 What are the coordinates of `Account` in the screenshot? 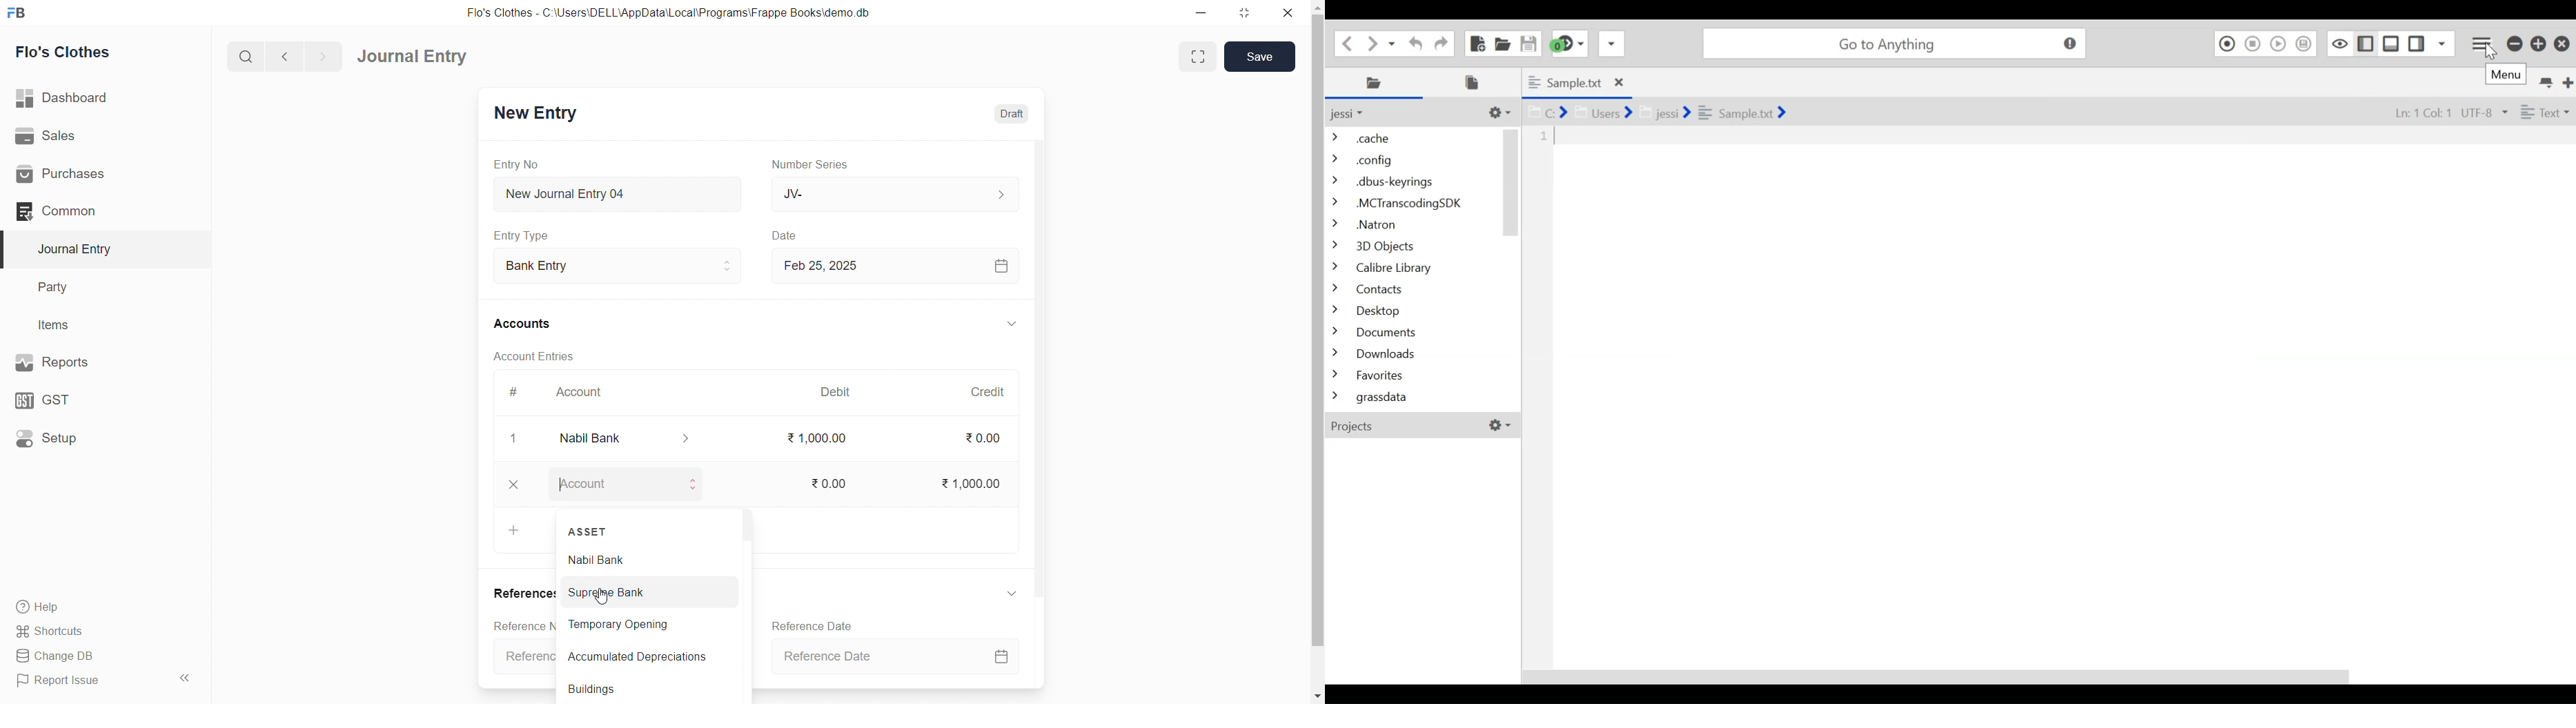 It's located at (627, 487).